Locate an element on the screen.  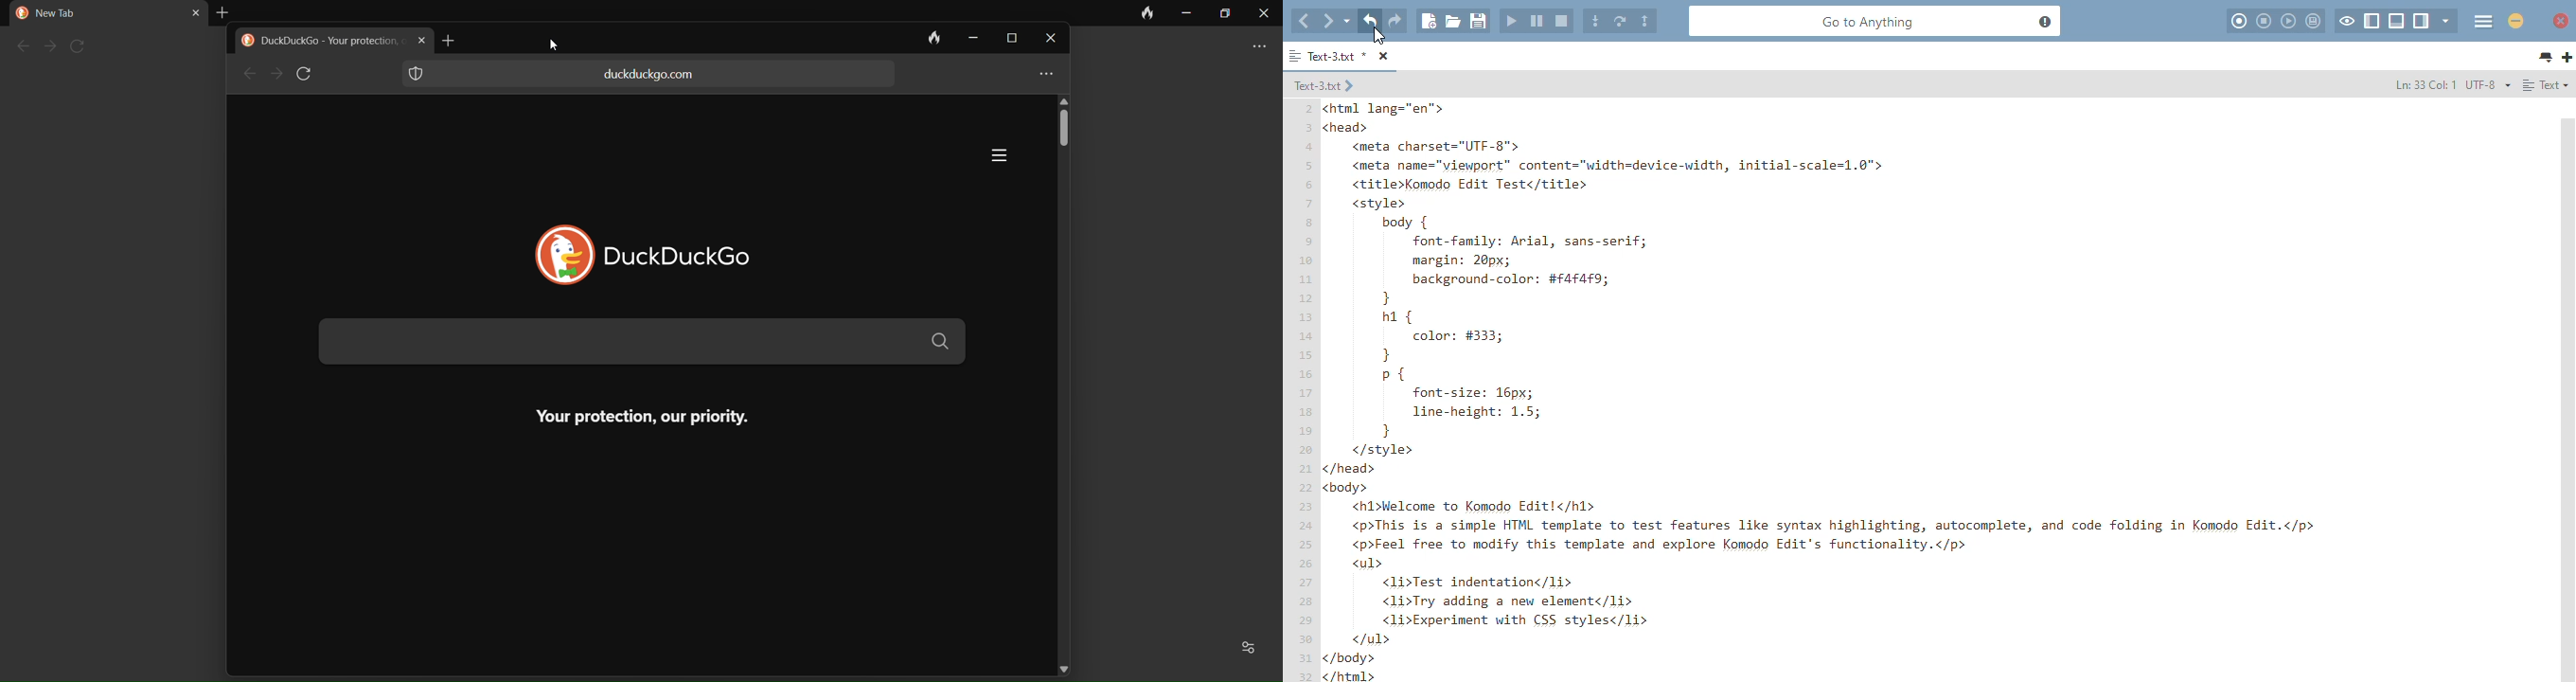
menu is located at coordinates (986, 156).